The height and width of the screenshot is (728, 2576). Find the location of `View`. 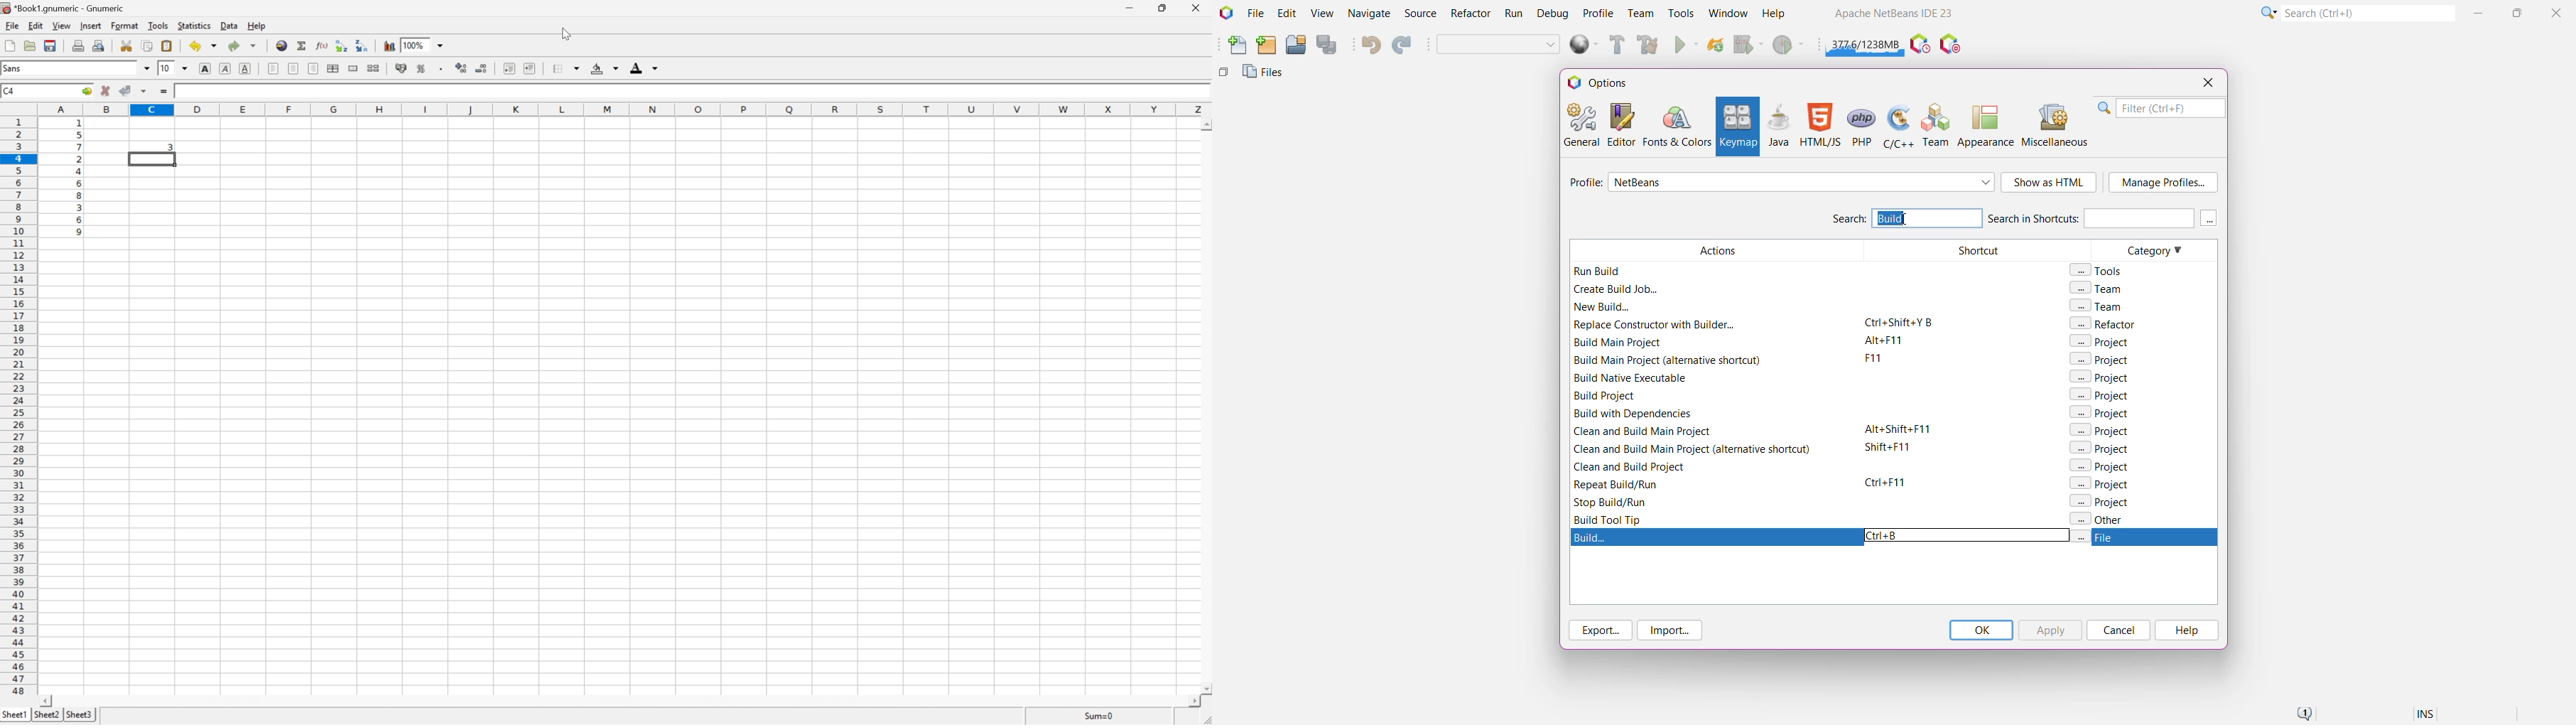

View is located at coordinates (1321, 14).